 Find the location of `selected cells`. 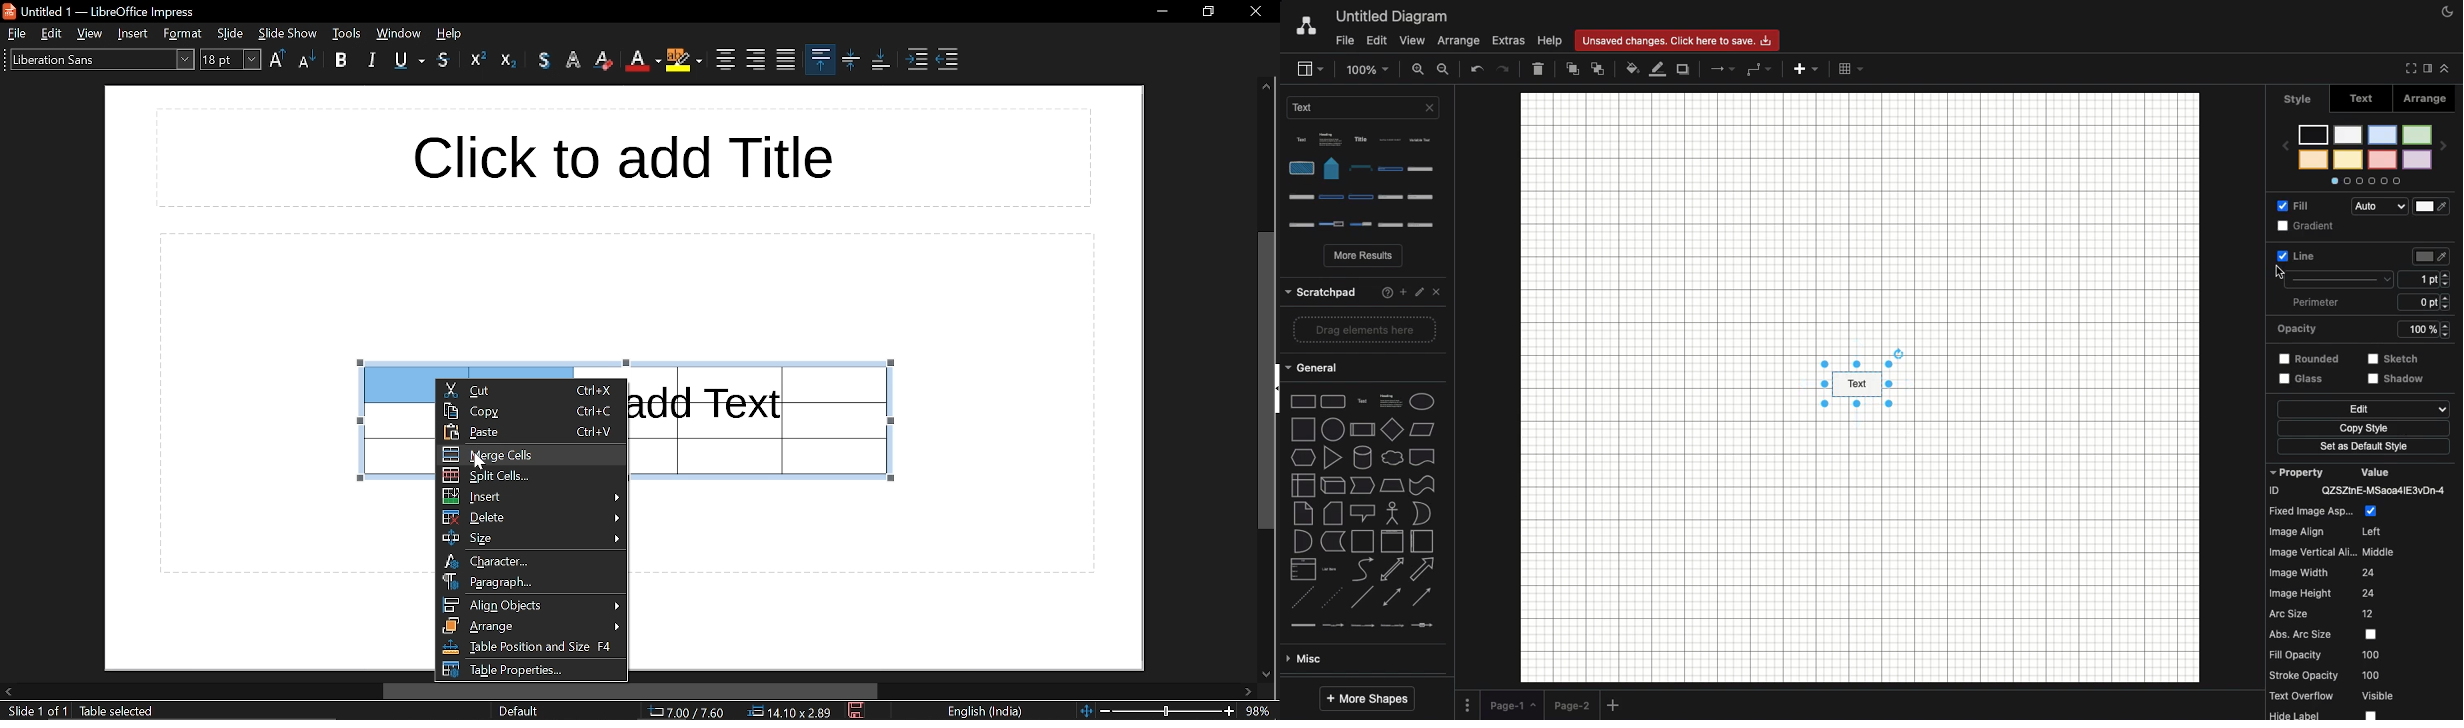

selected cells is located at coordinates (392, 385).